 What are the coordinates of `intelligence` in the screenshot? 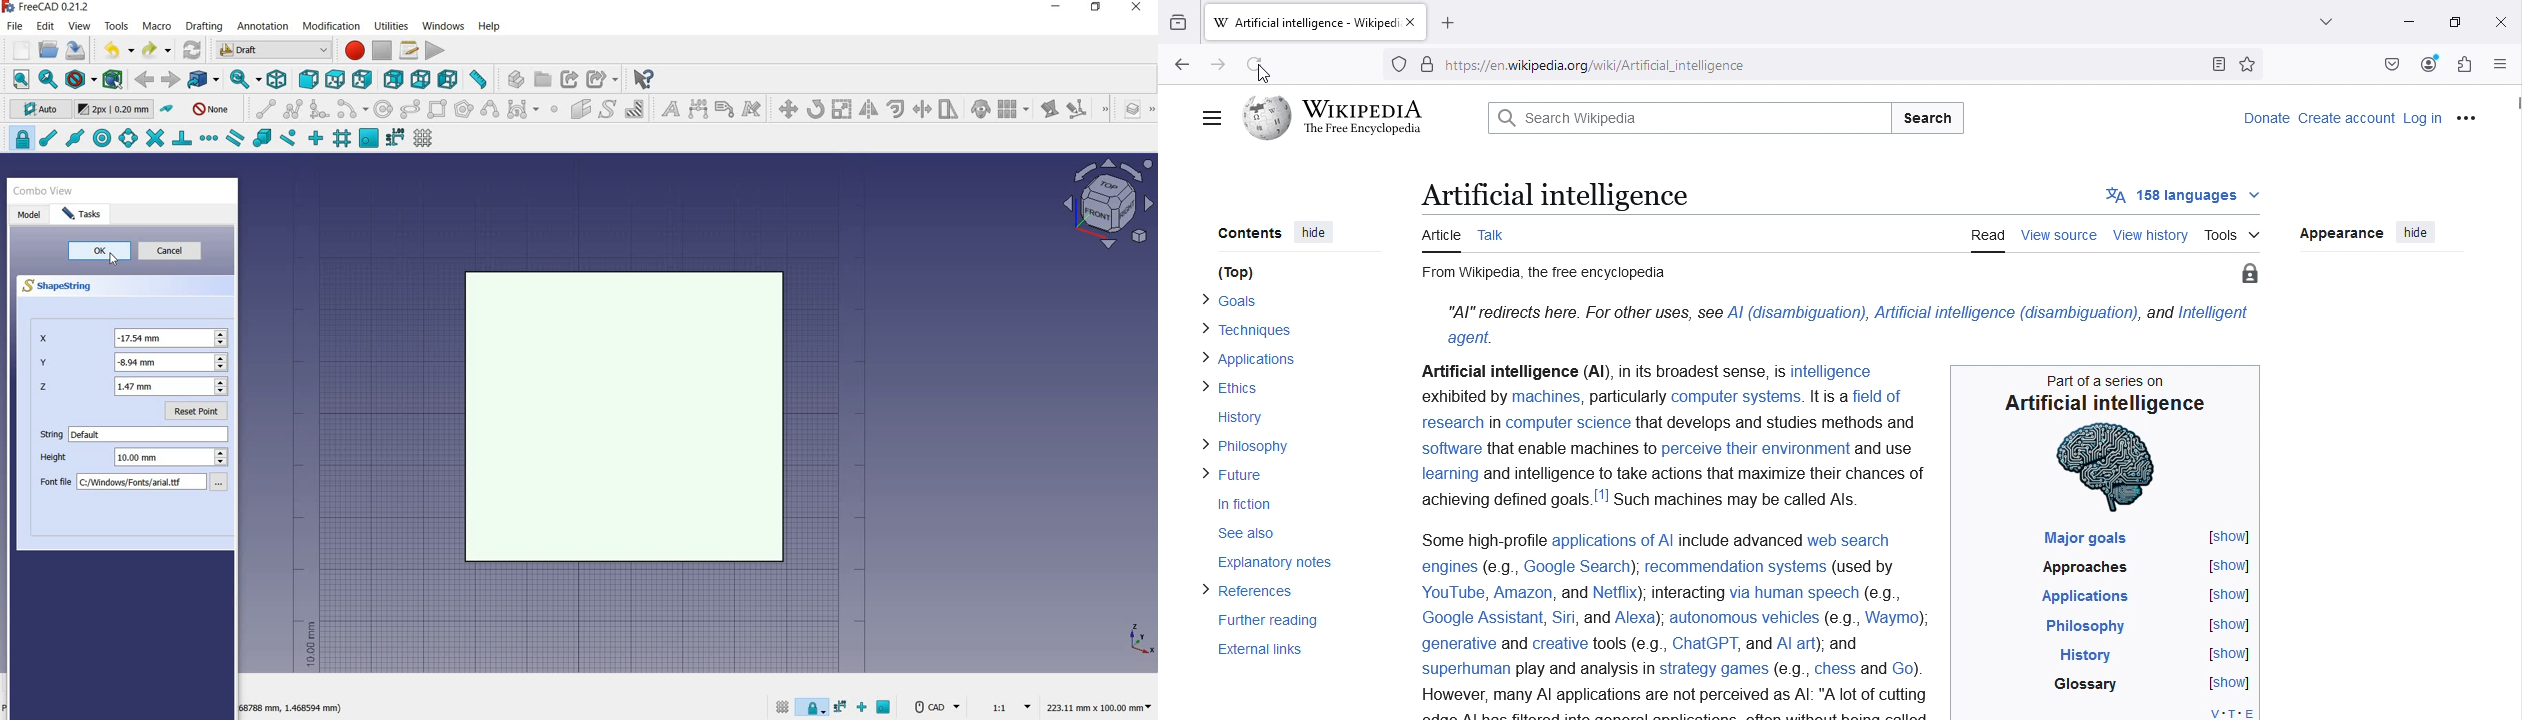 It's located at (1831, 372).